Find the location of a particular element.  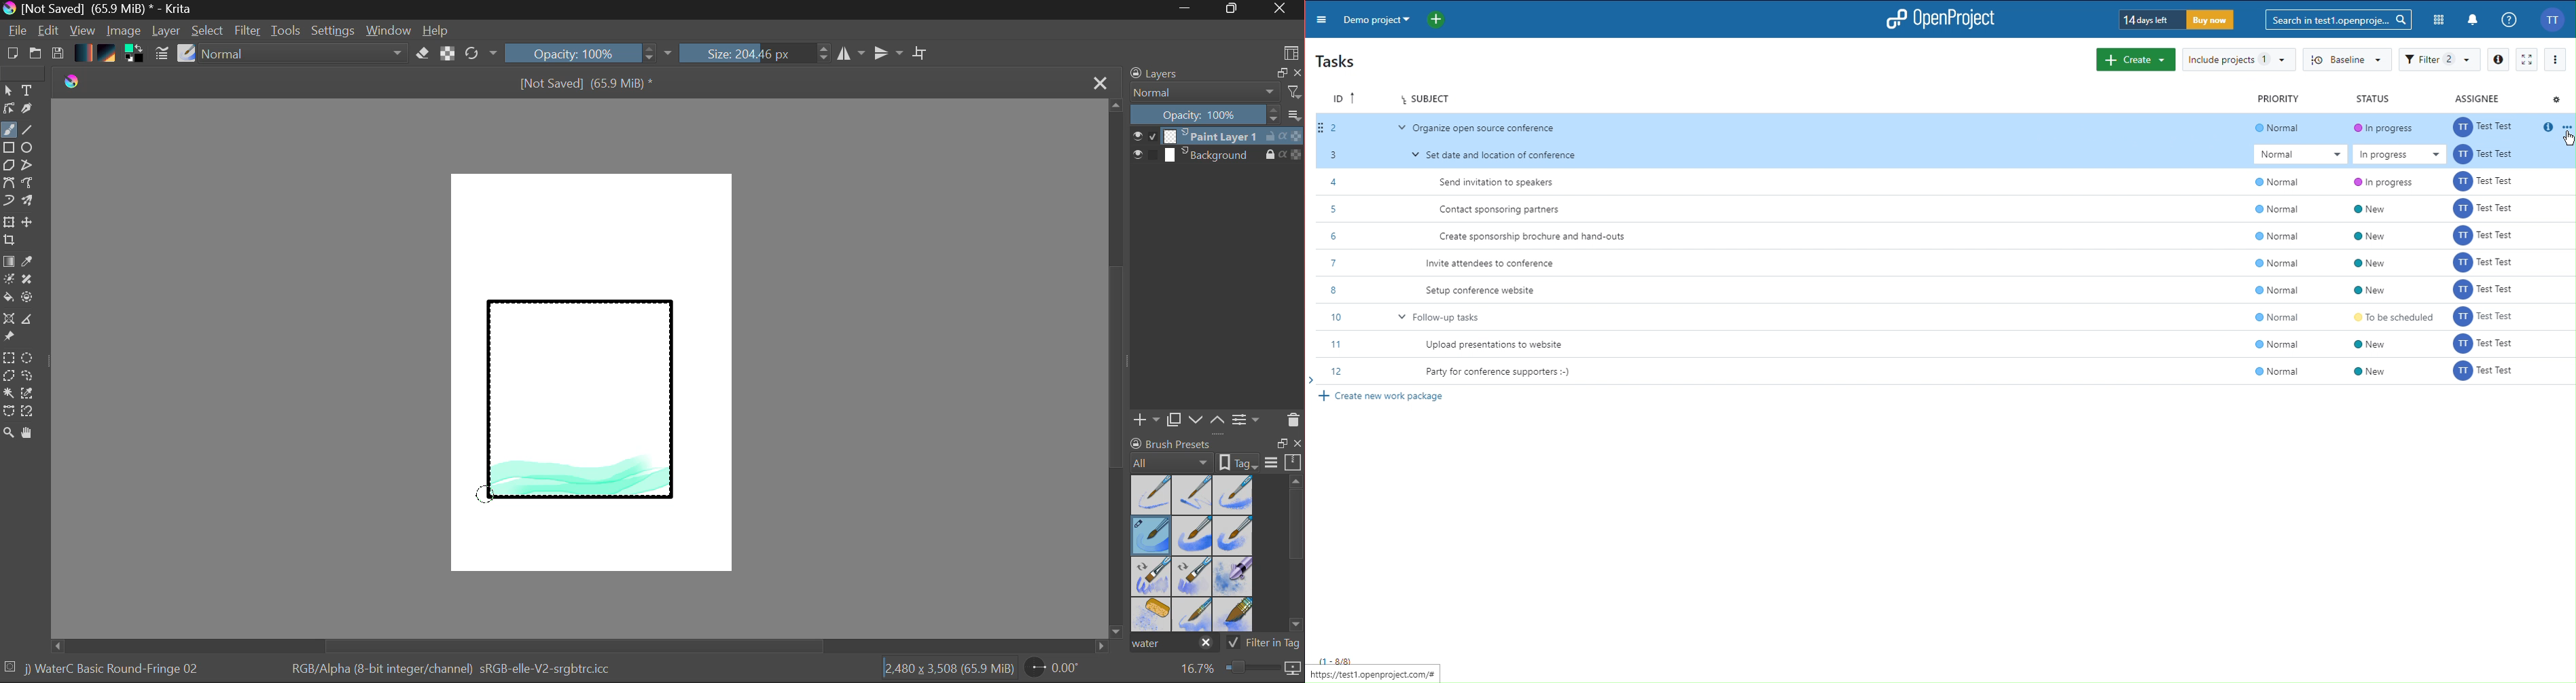

Select is located at coordinates (209, 31).